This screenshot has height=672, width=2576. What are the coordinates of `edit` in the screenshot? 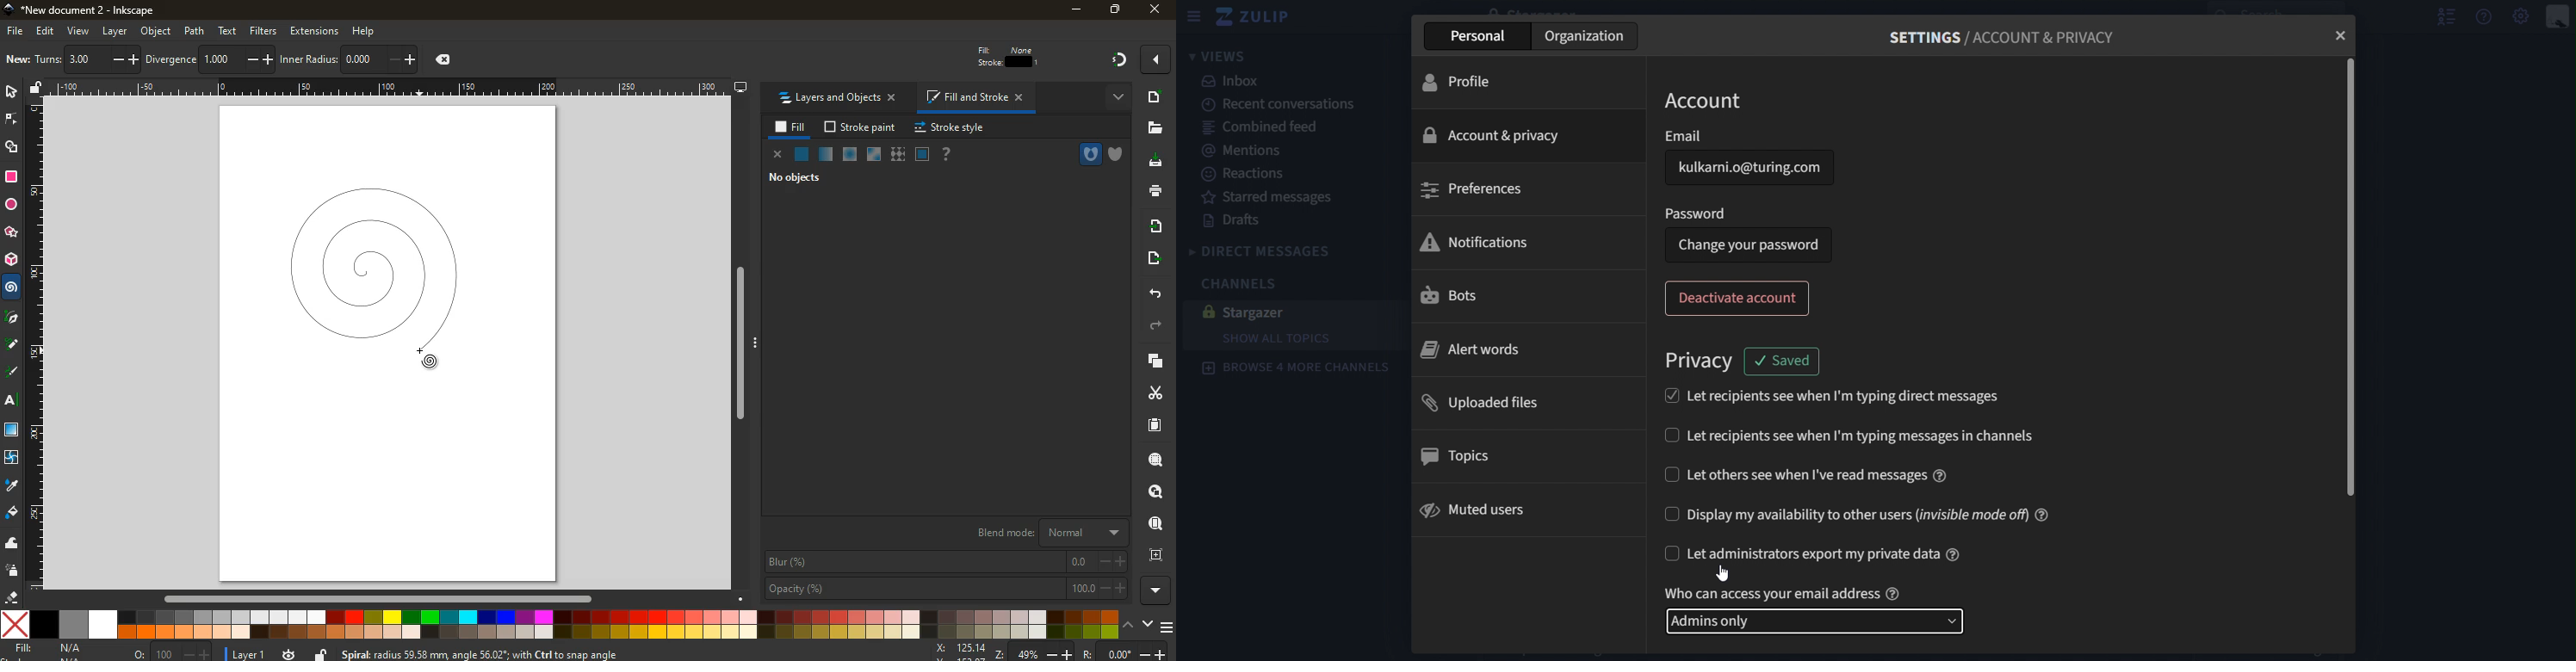 It's located at (45, 33).